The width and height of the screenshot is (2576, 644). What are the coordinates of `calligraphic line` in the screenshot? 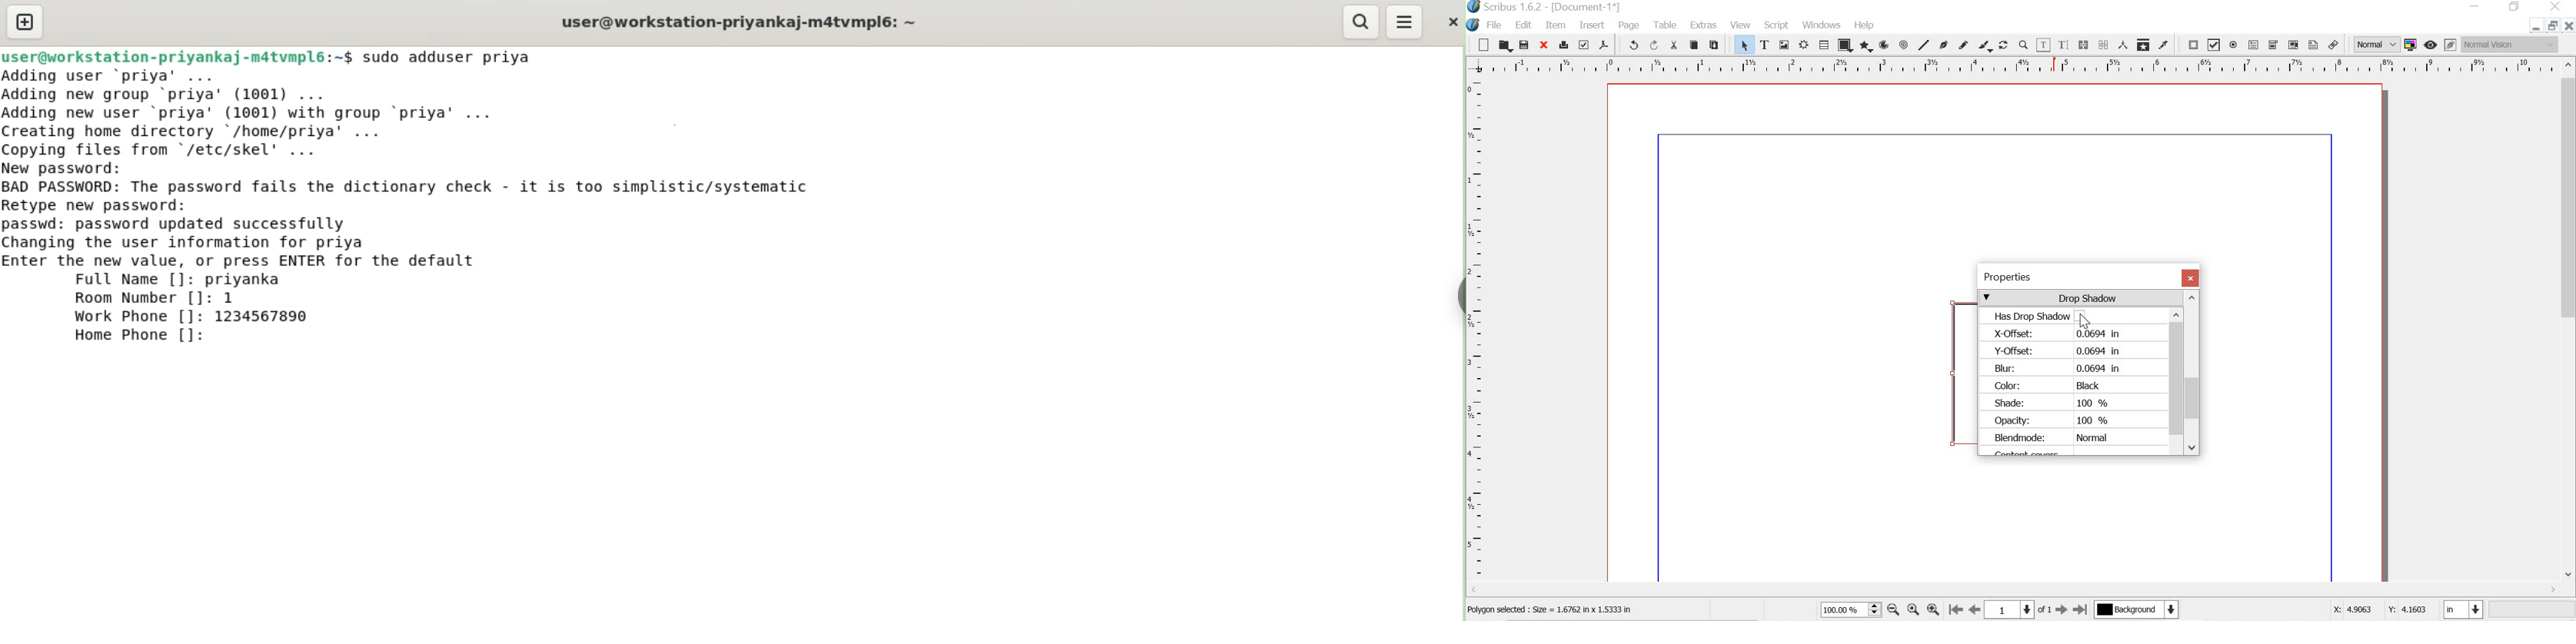 It's located at (1985, 46).